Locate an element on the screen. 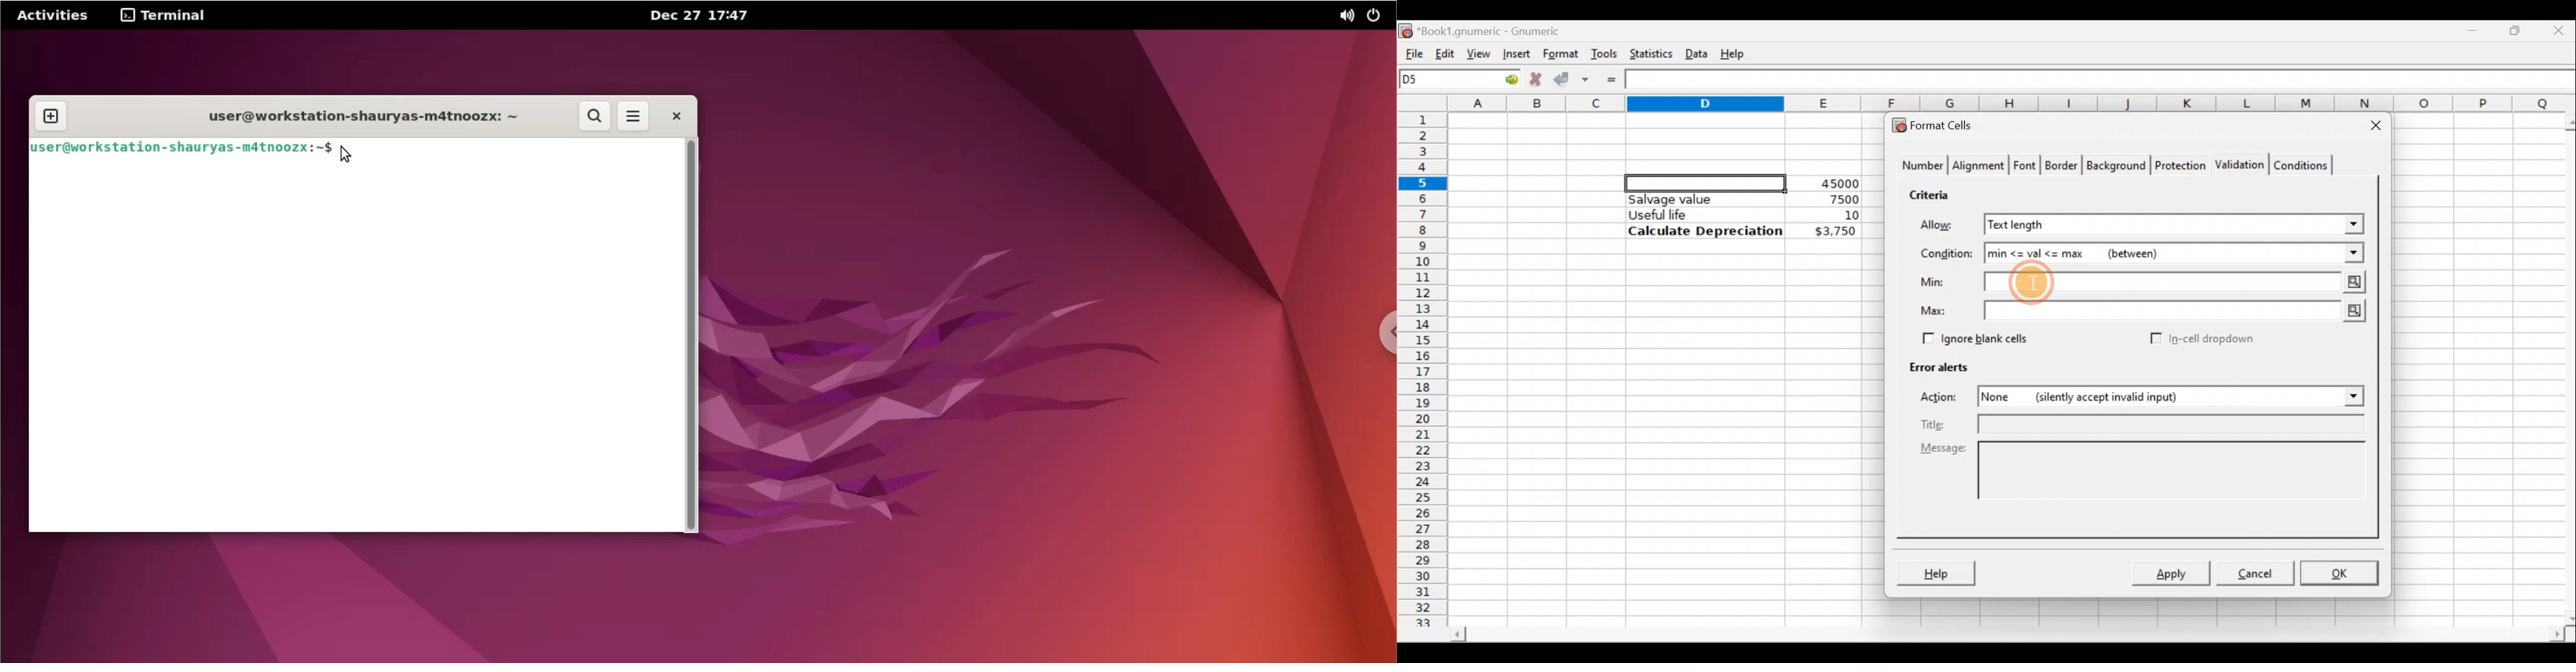 Image resolution: width=2576 pixels, height=672 pixels. Activities is located at coordinates (52, 15).